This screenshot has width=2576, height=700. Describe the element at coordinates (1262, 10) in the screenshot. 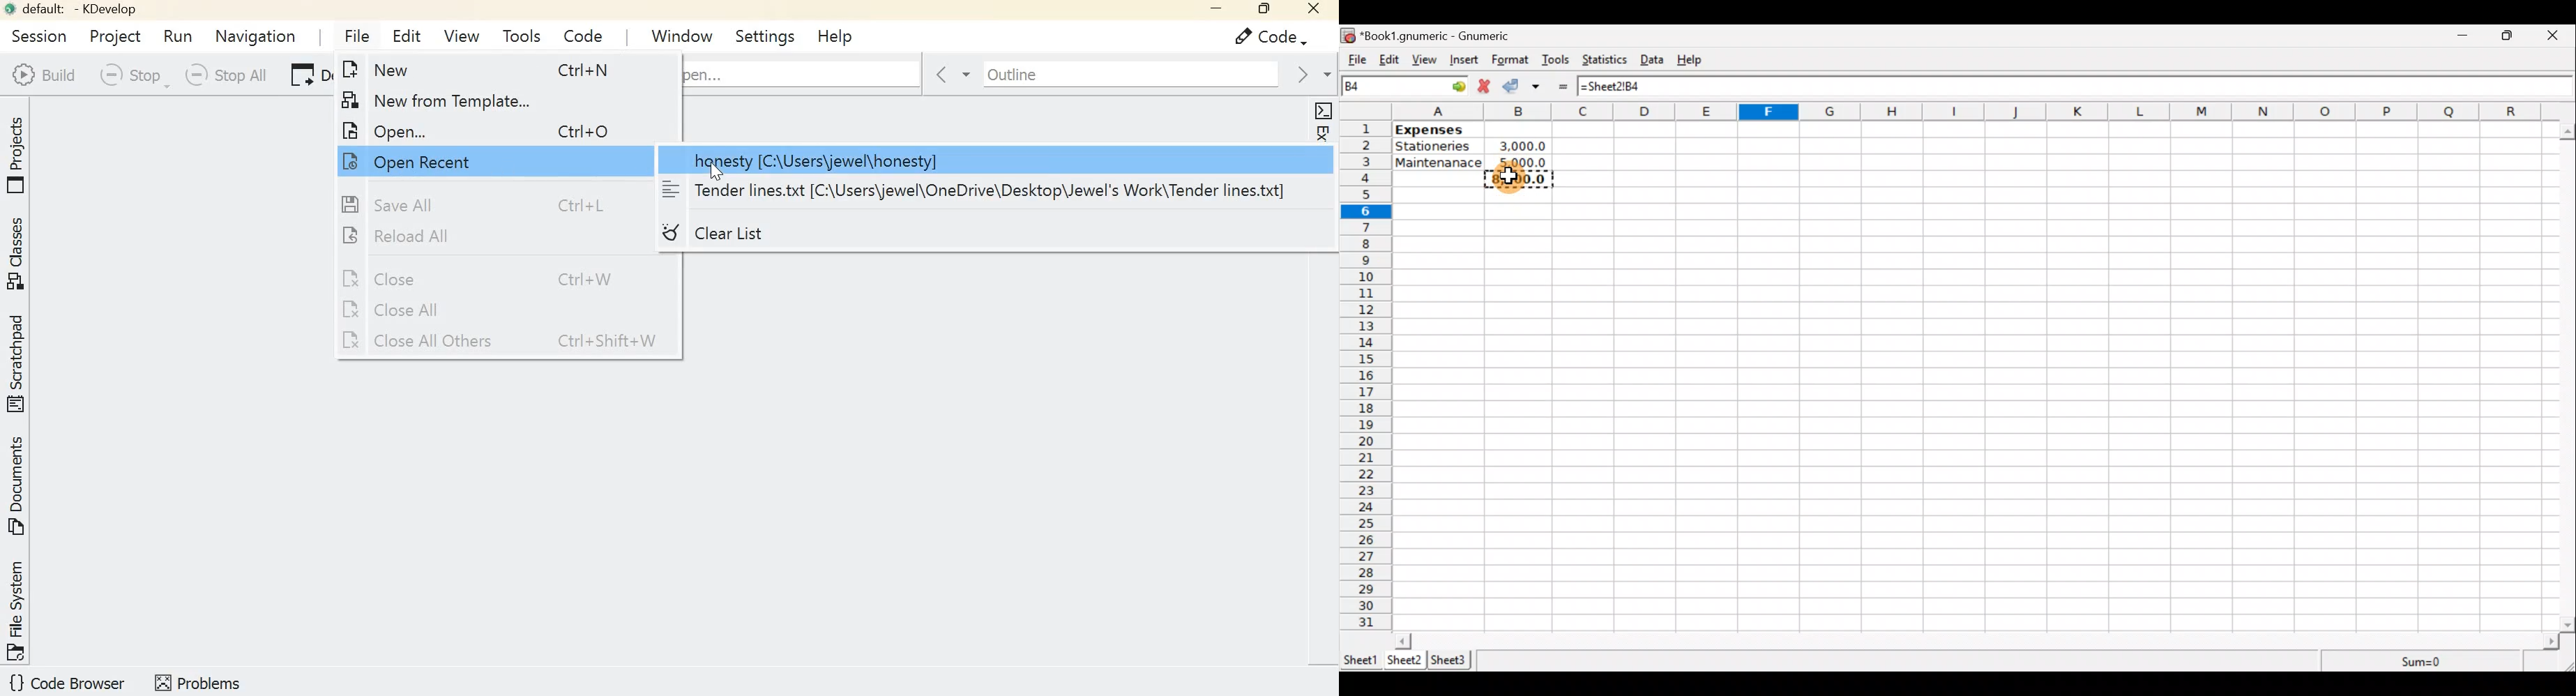

I see `Maximize` at that location.